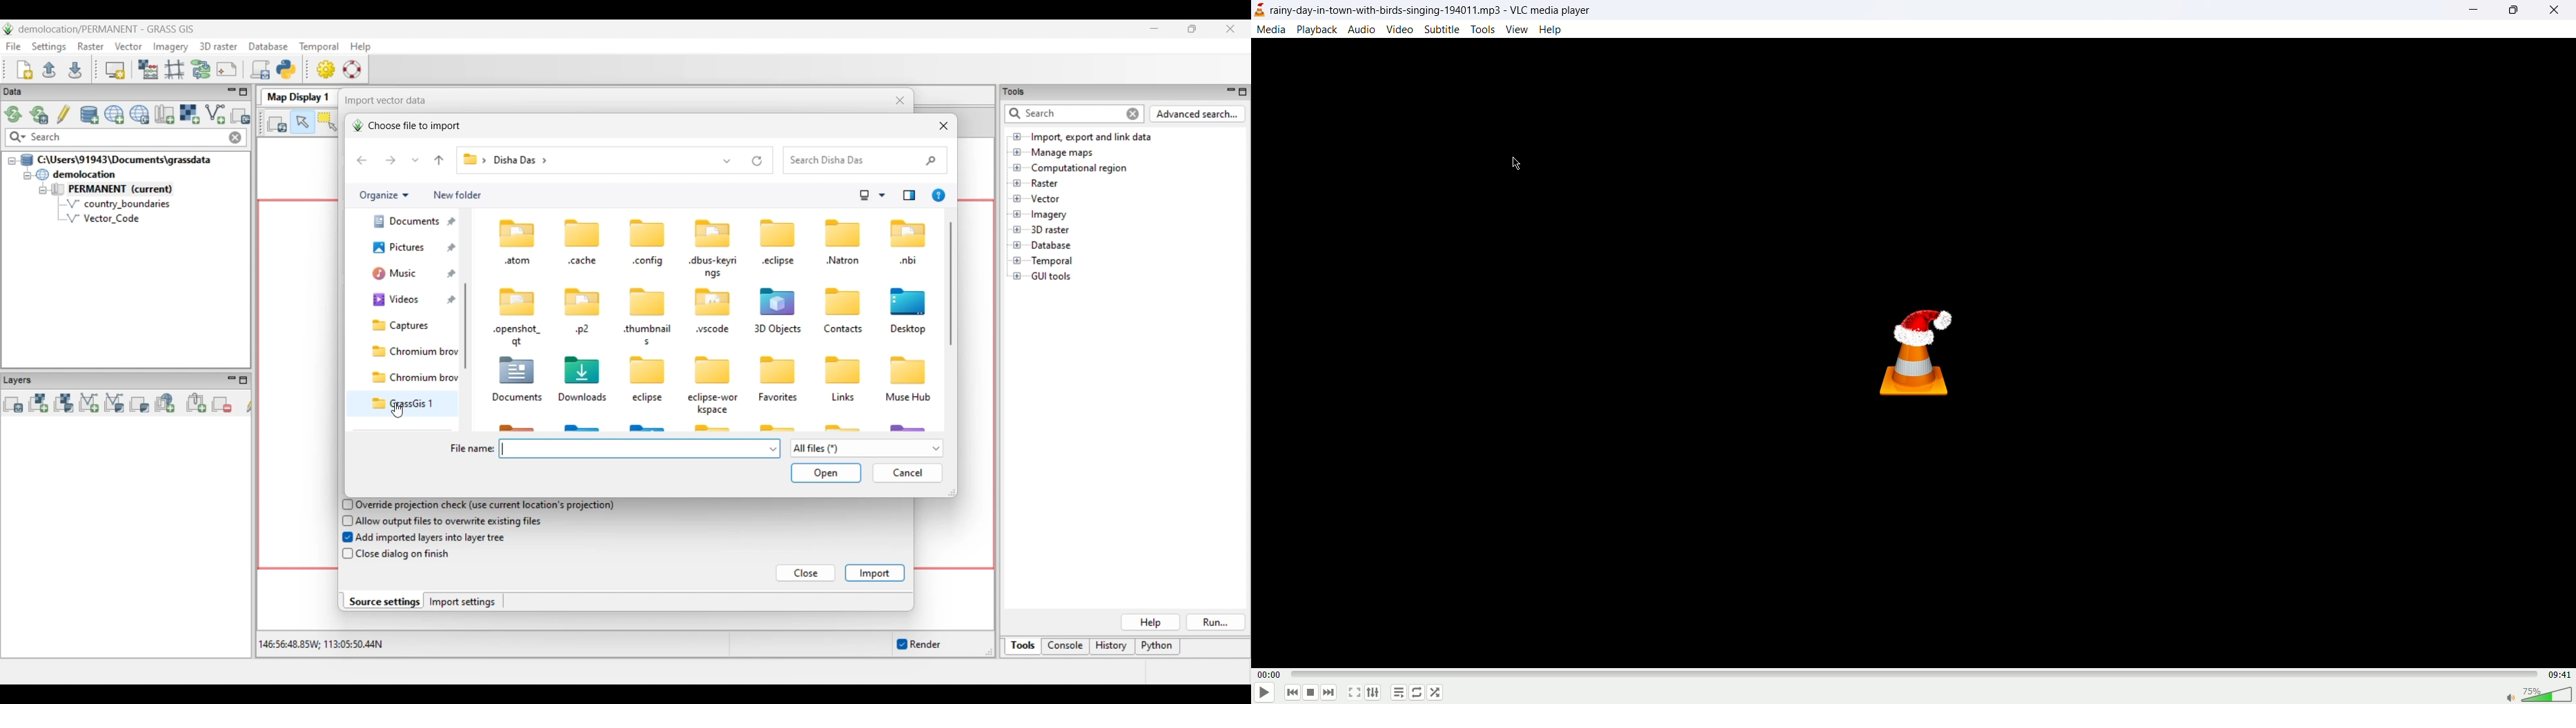 The height and width of the screenshot is (728, 2576). Describe the element at coordinates (1319, 29) in the screenshot. I see `playback` at that location.